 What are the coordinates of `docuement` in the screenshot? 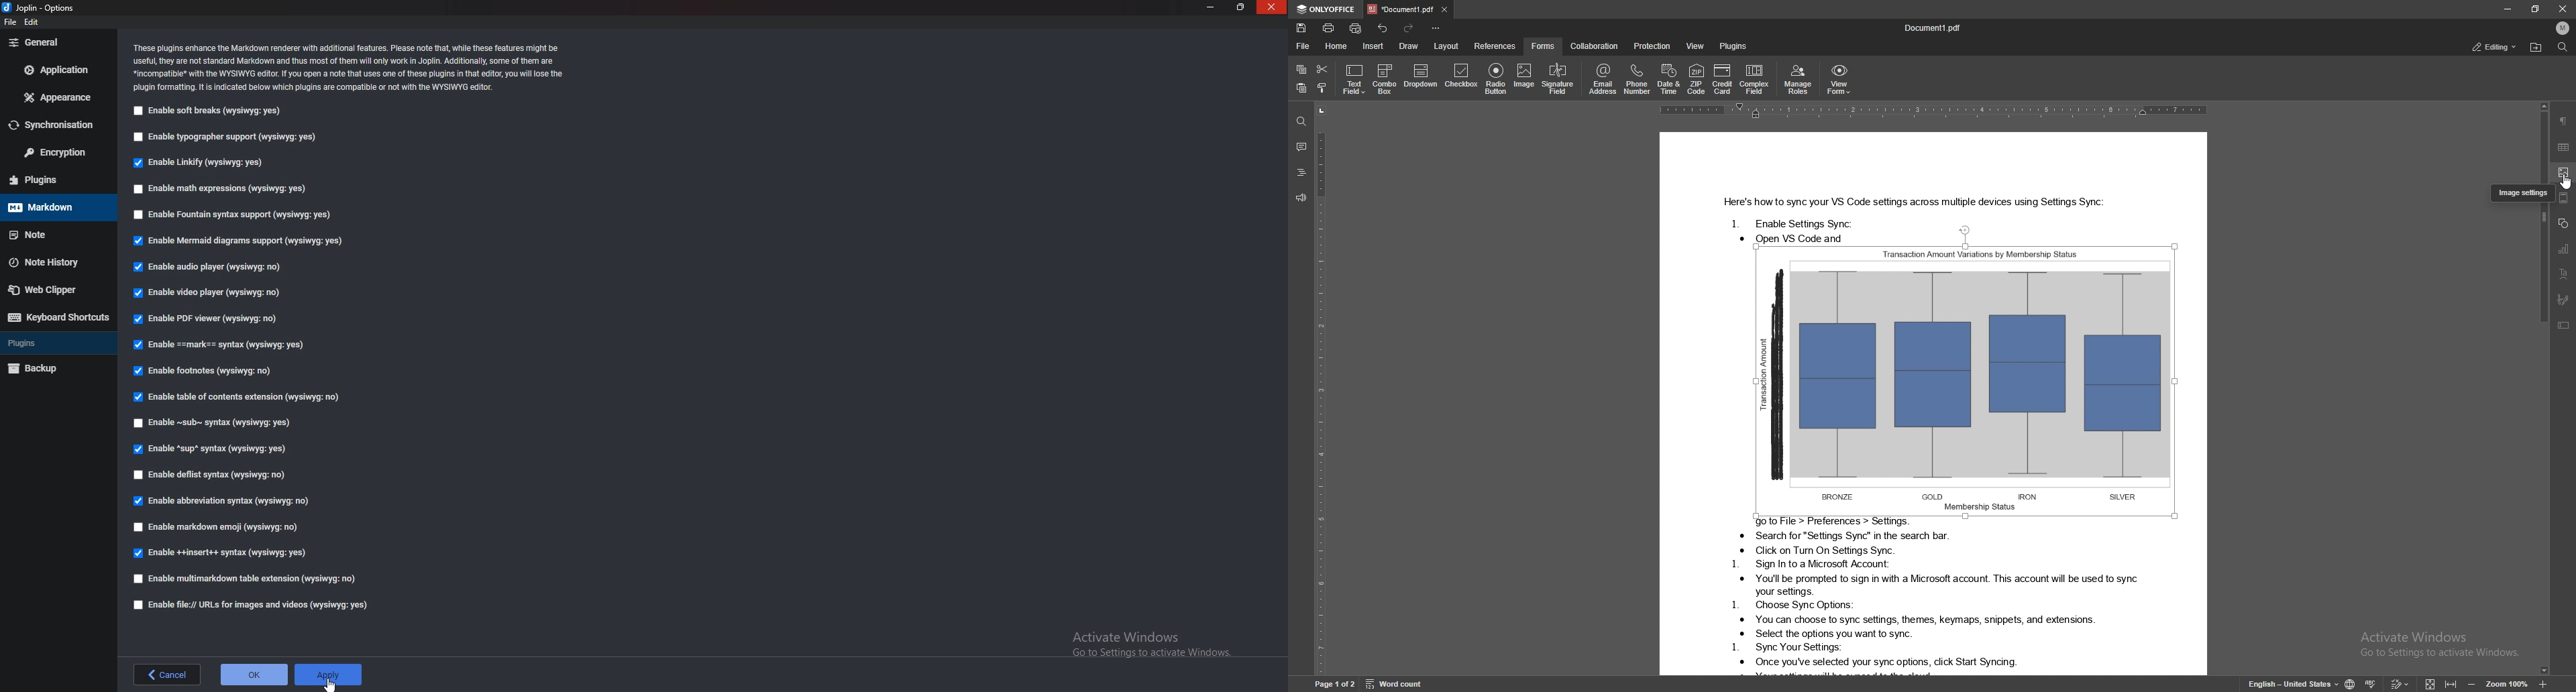 It's located at (1940, 26).